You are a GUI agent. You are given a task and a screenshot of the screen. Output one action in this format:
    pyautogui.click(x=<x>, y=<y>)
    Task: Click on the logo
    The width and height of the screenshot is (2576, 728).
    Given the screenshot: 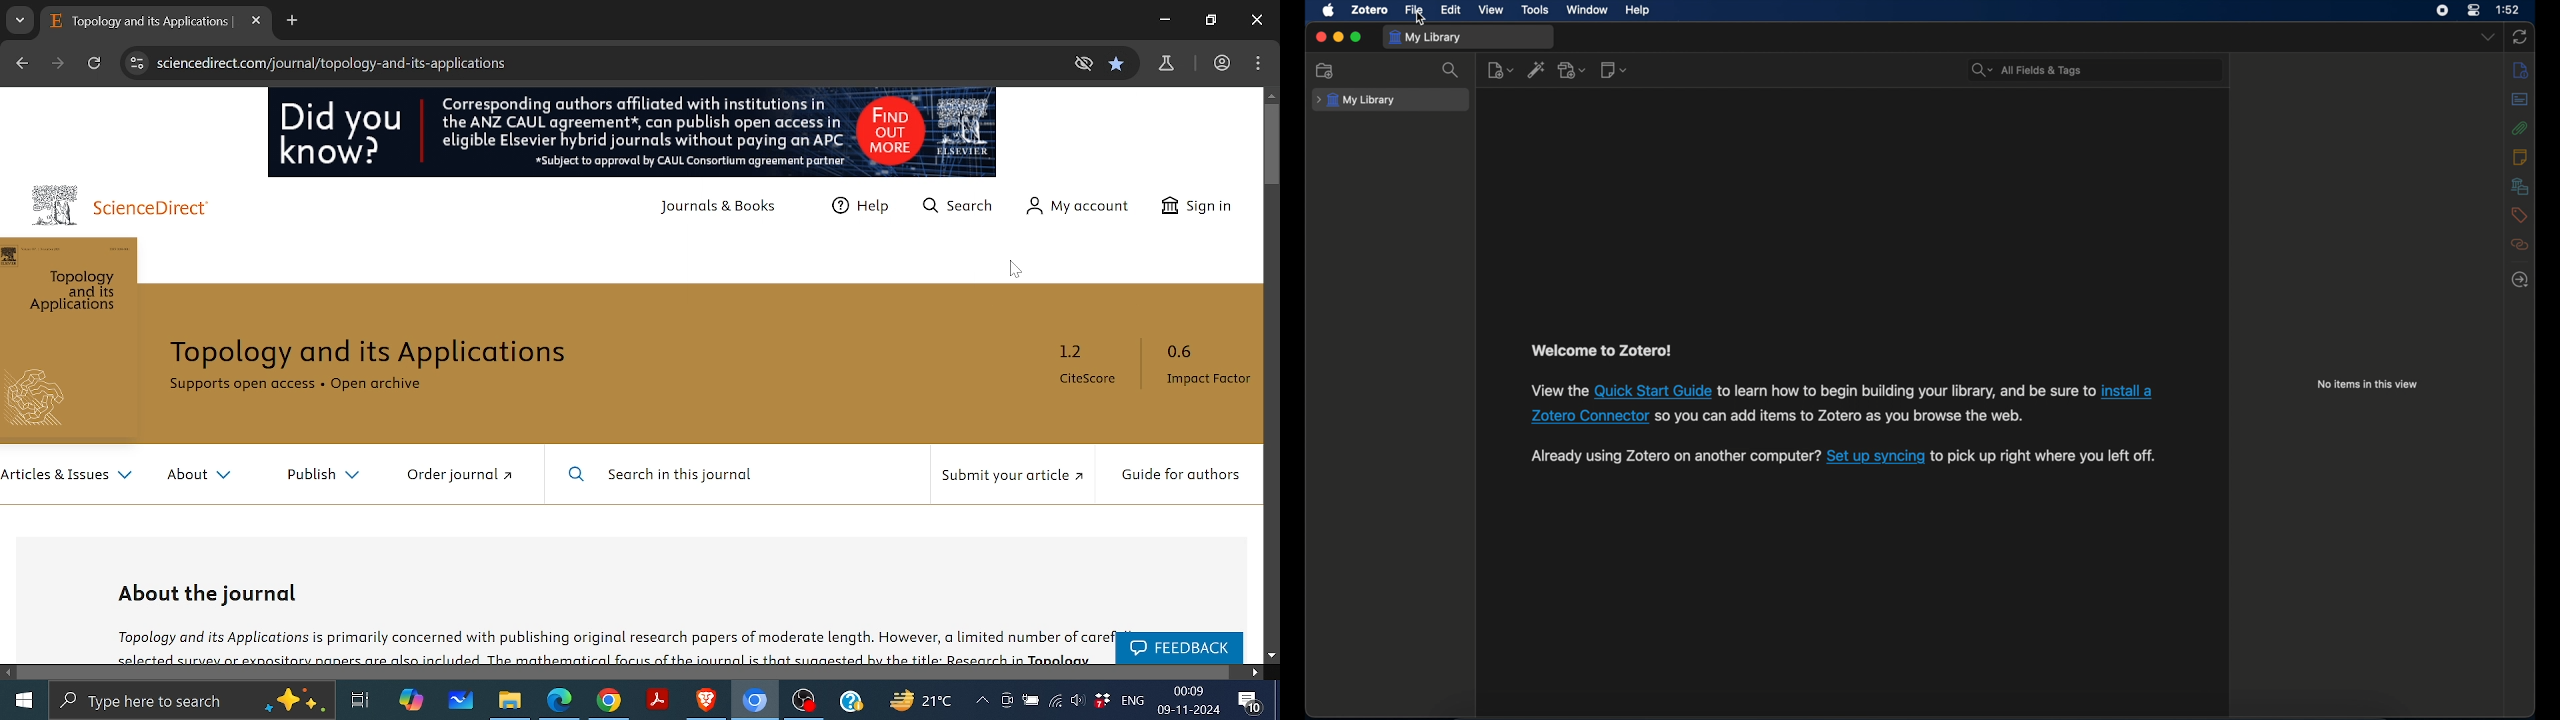 What is the action you would take?
    pyautogui.click(x=55, y=204)
    